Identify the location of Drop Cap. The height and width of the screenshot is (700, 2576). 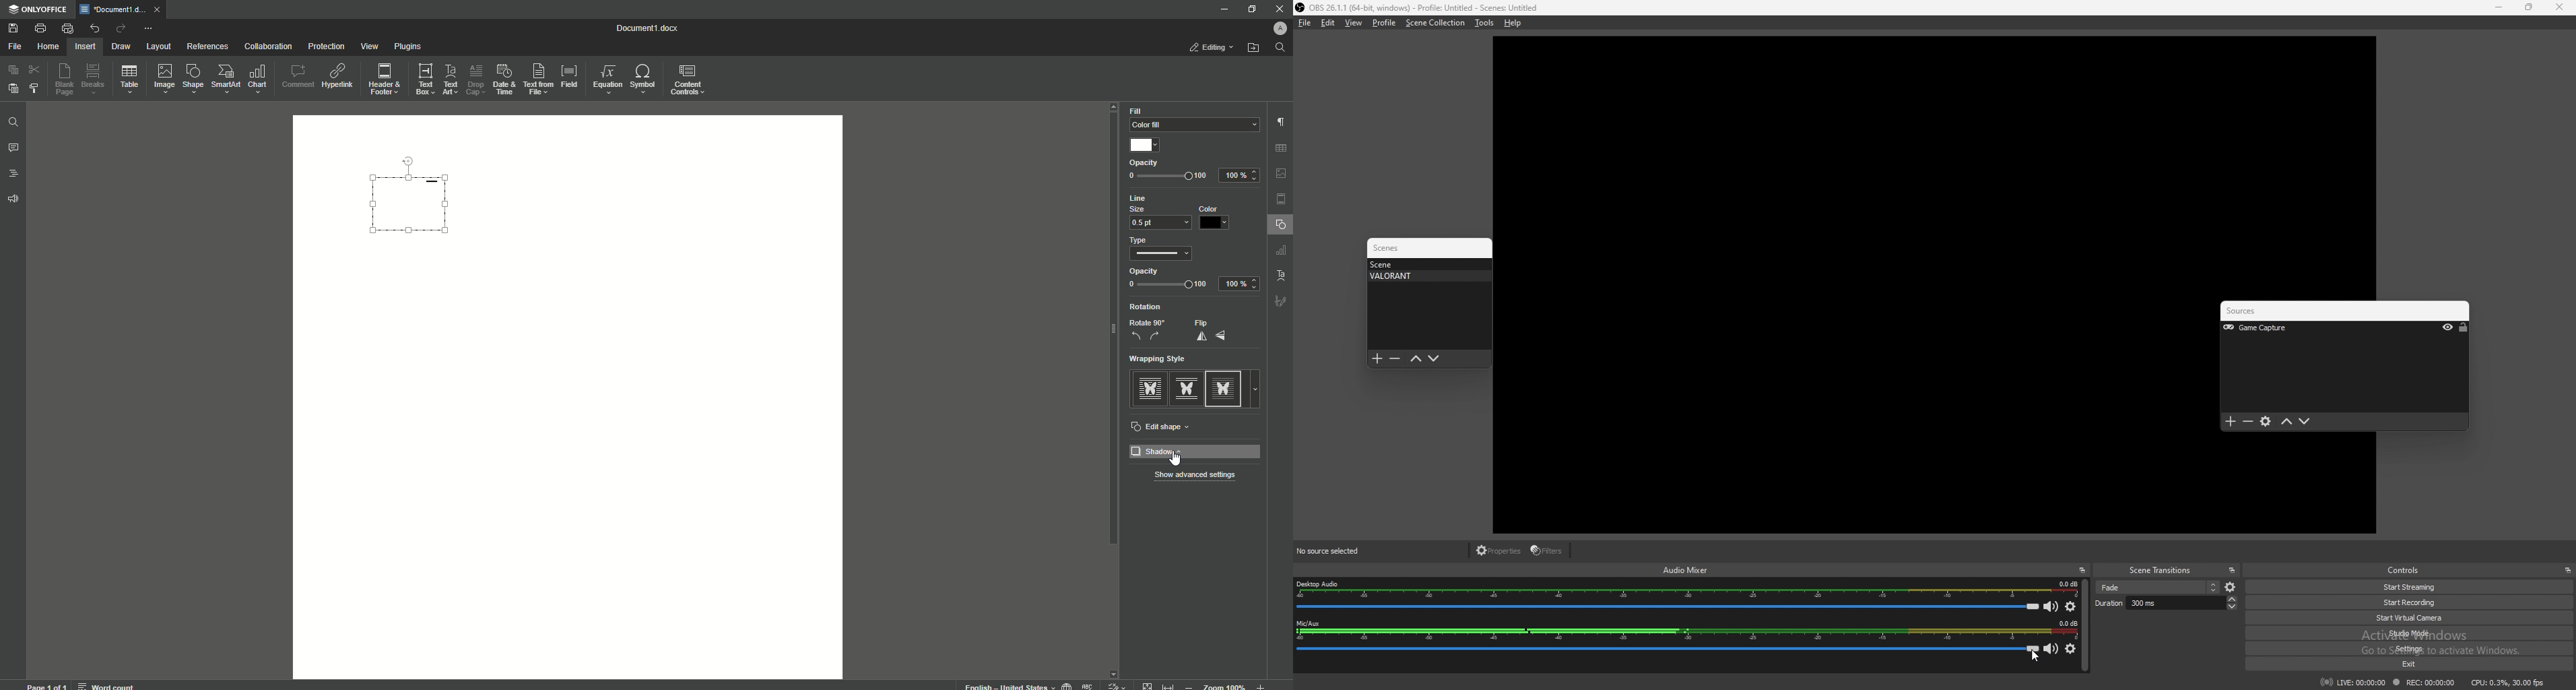
(474, 77).